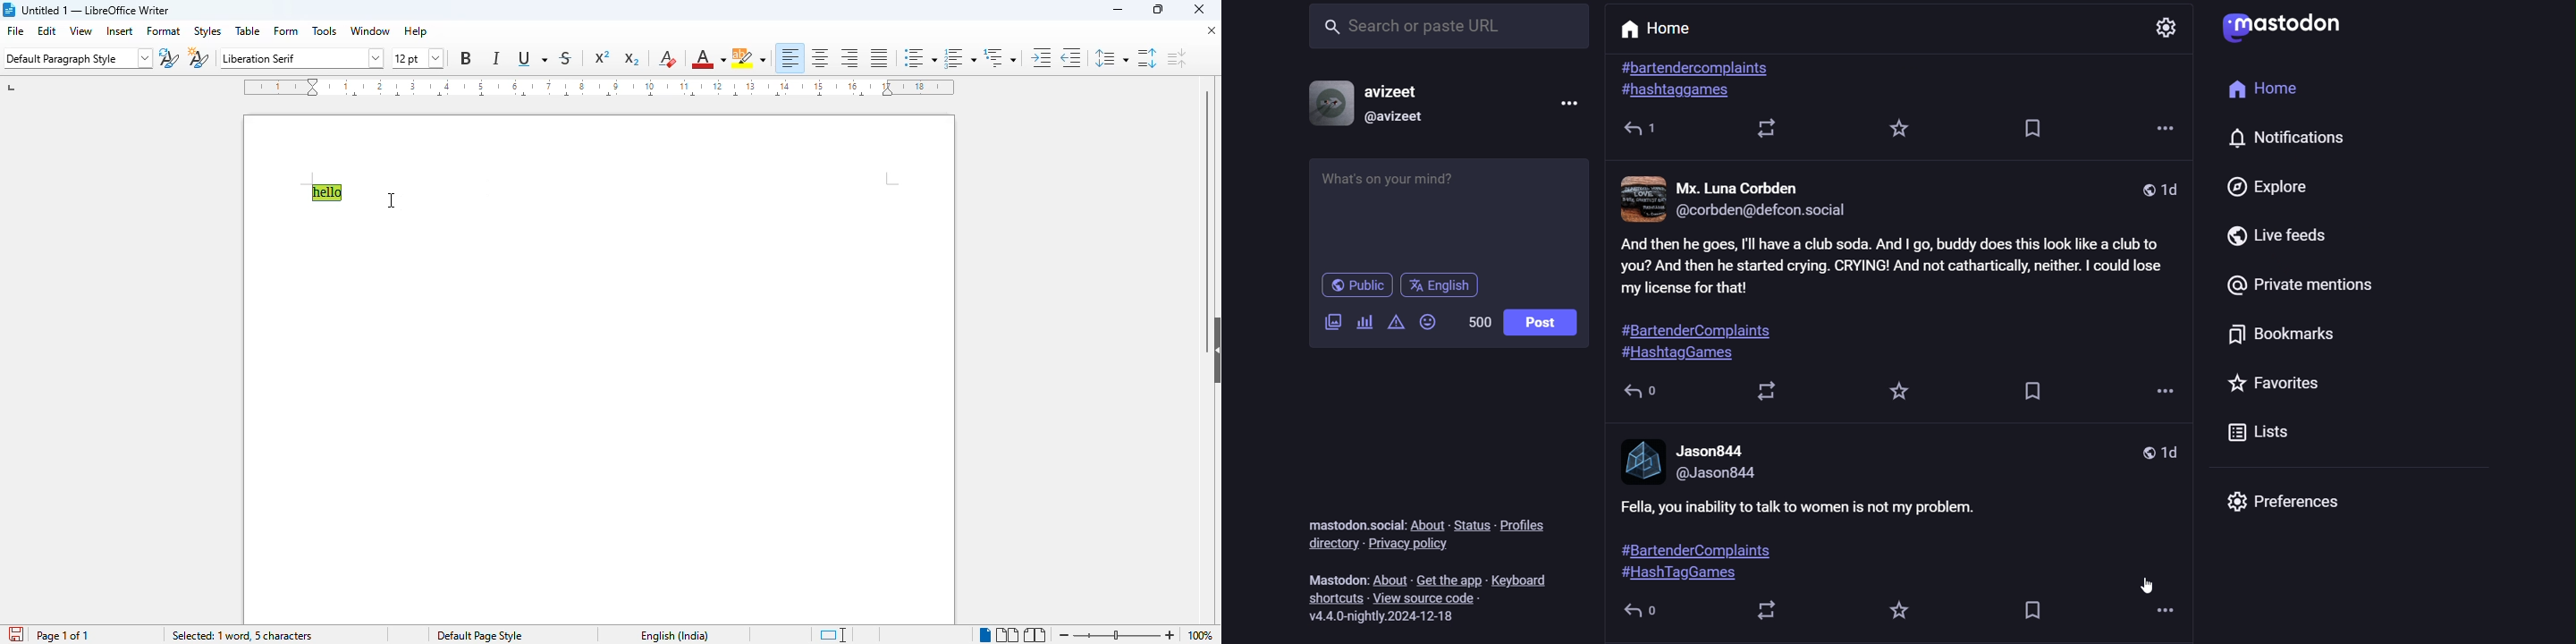  Describe the element at coordinates (1355, 286) in the screenshot. I see `public` at that location.